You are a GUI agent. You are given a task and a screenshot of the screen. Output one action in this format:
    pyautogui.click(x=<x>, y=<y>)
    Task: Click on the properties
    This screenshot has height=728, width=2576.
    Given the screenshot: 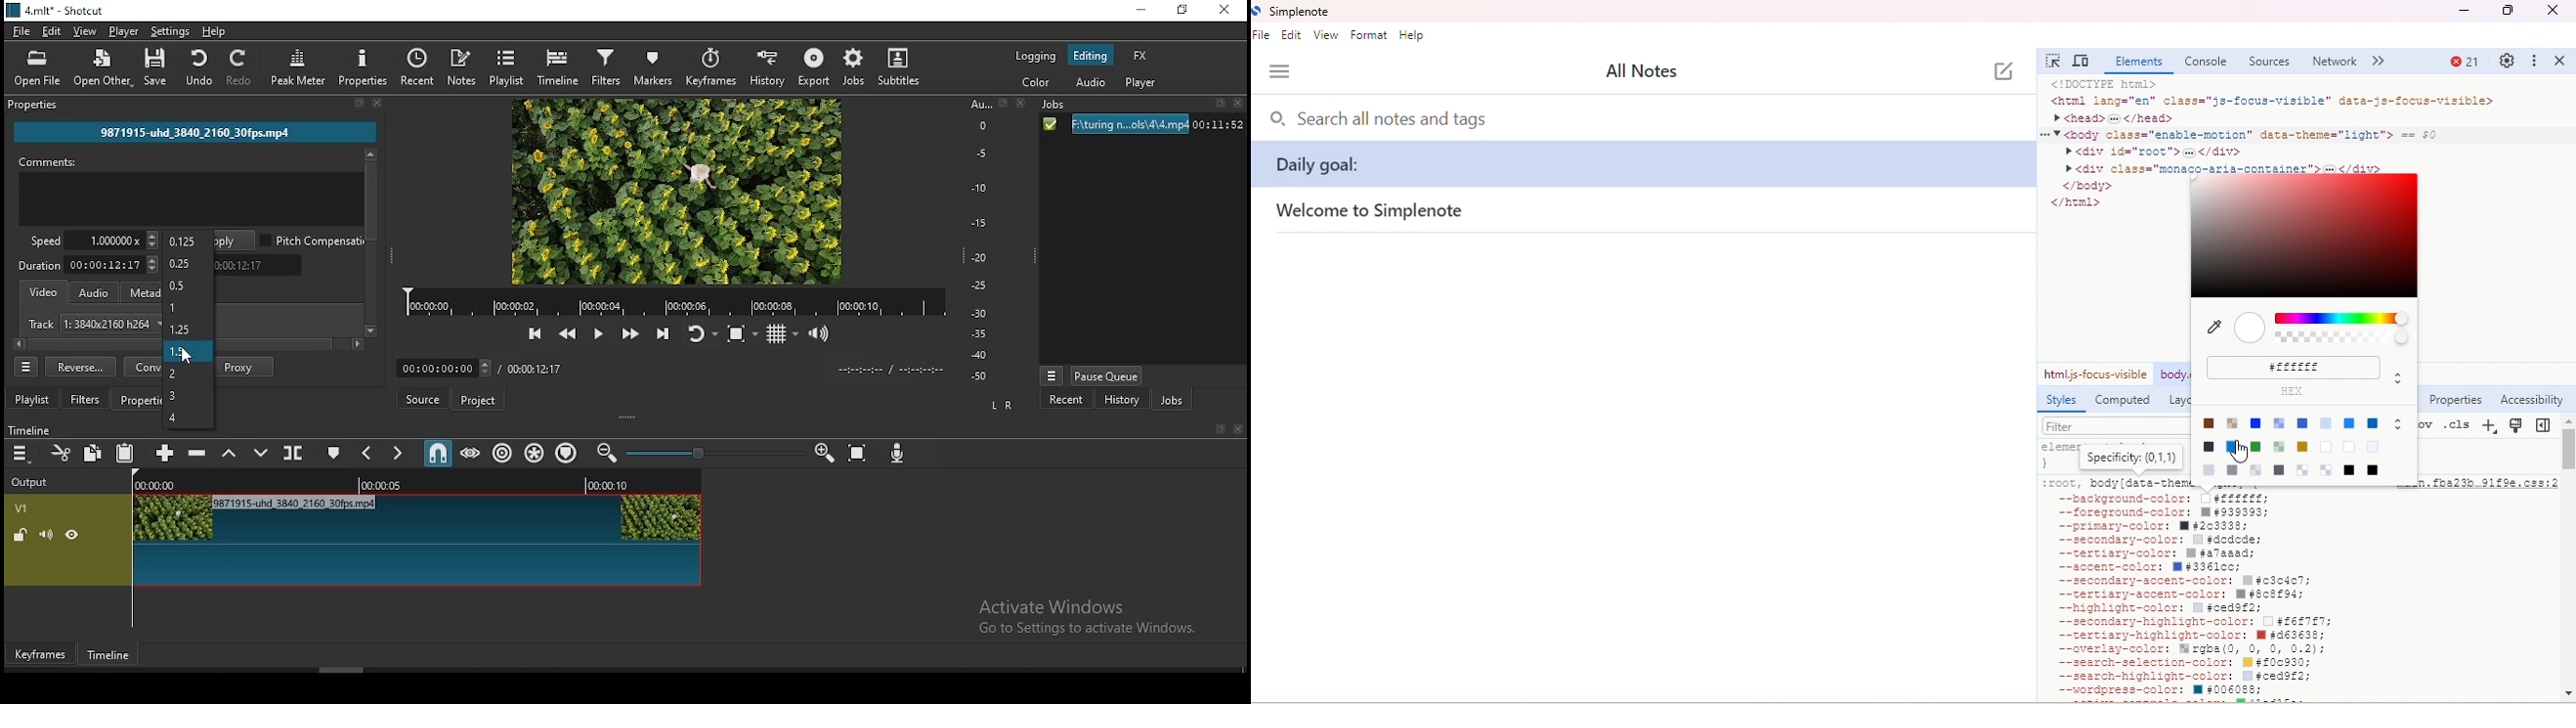 What is the action you would take?
    pyautogui.click(x=138, y=399)
    